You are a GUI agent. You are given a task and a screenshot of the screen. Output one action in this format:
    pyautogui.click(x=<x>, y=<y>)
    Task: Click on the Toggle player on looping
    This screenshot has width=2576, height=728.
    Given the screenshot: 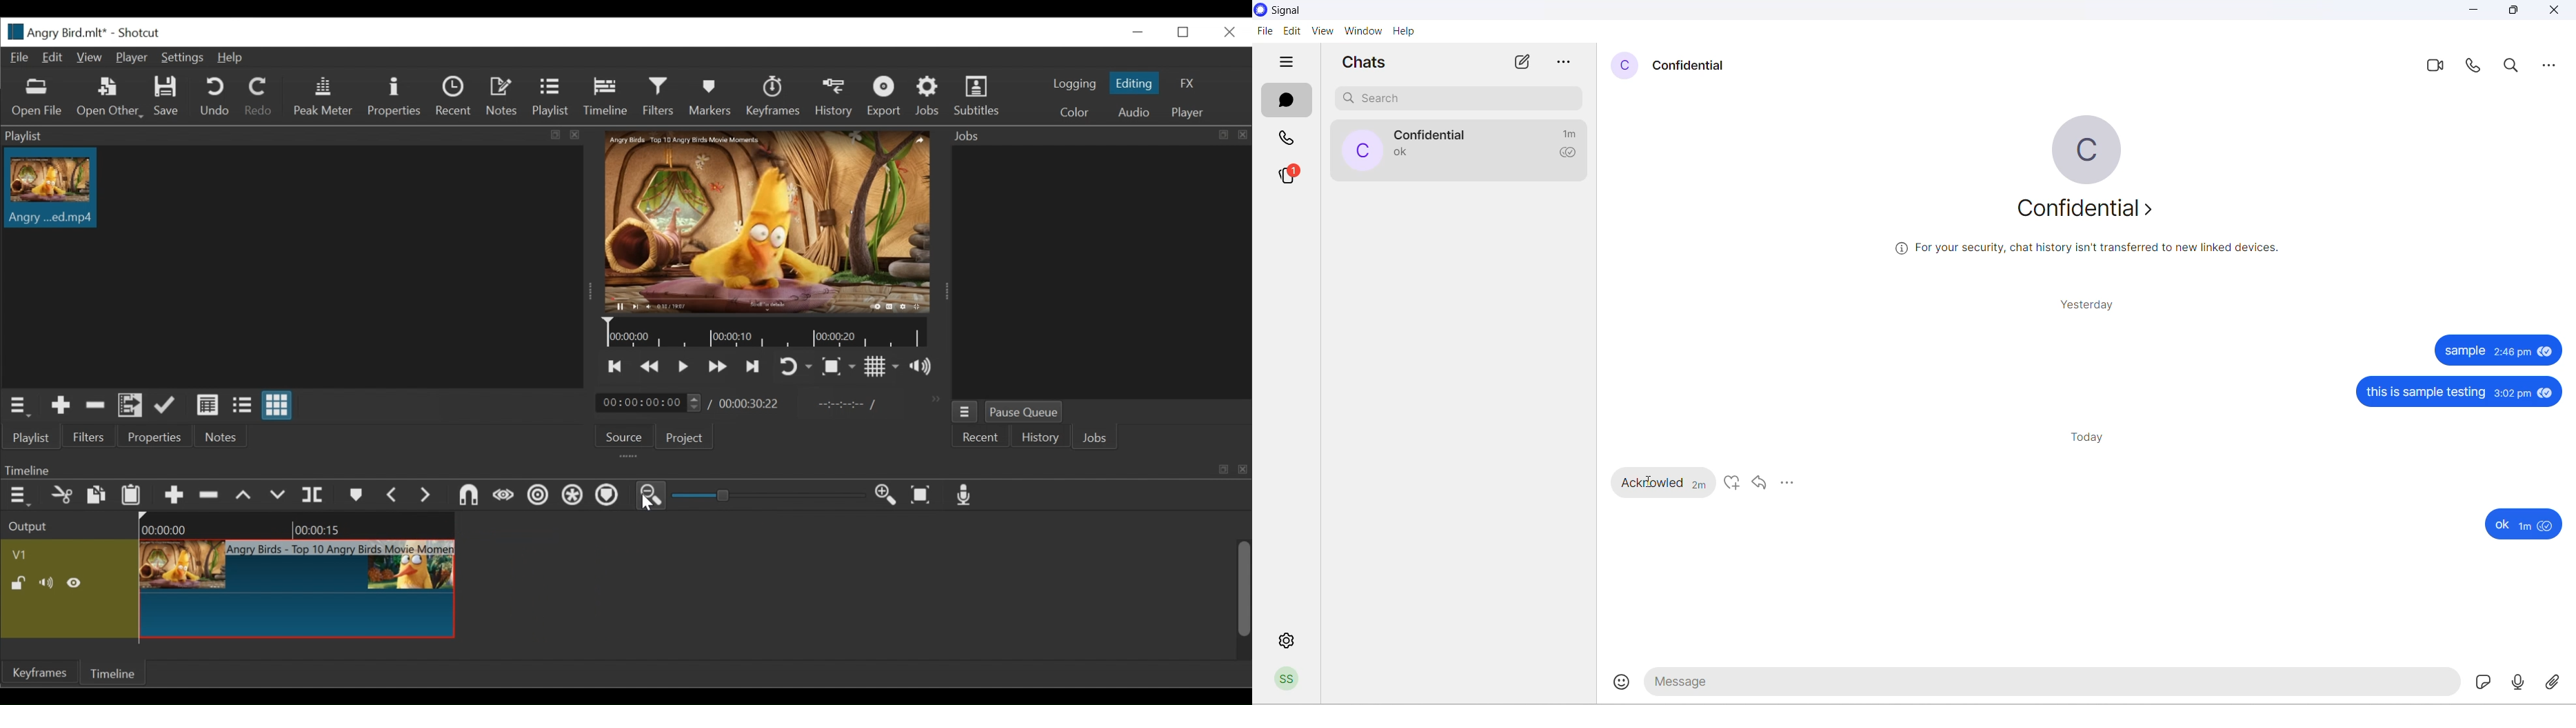 What is the action you would take?
    pyautogui.click(x=795, y=368)
    